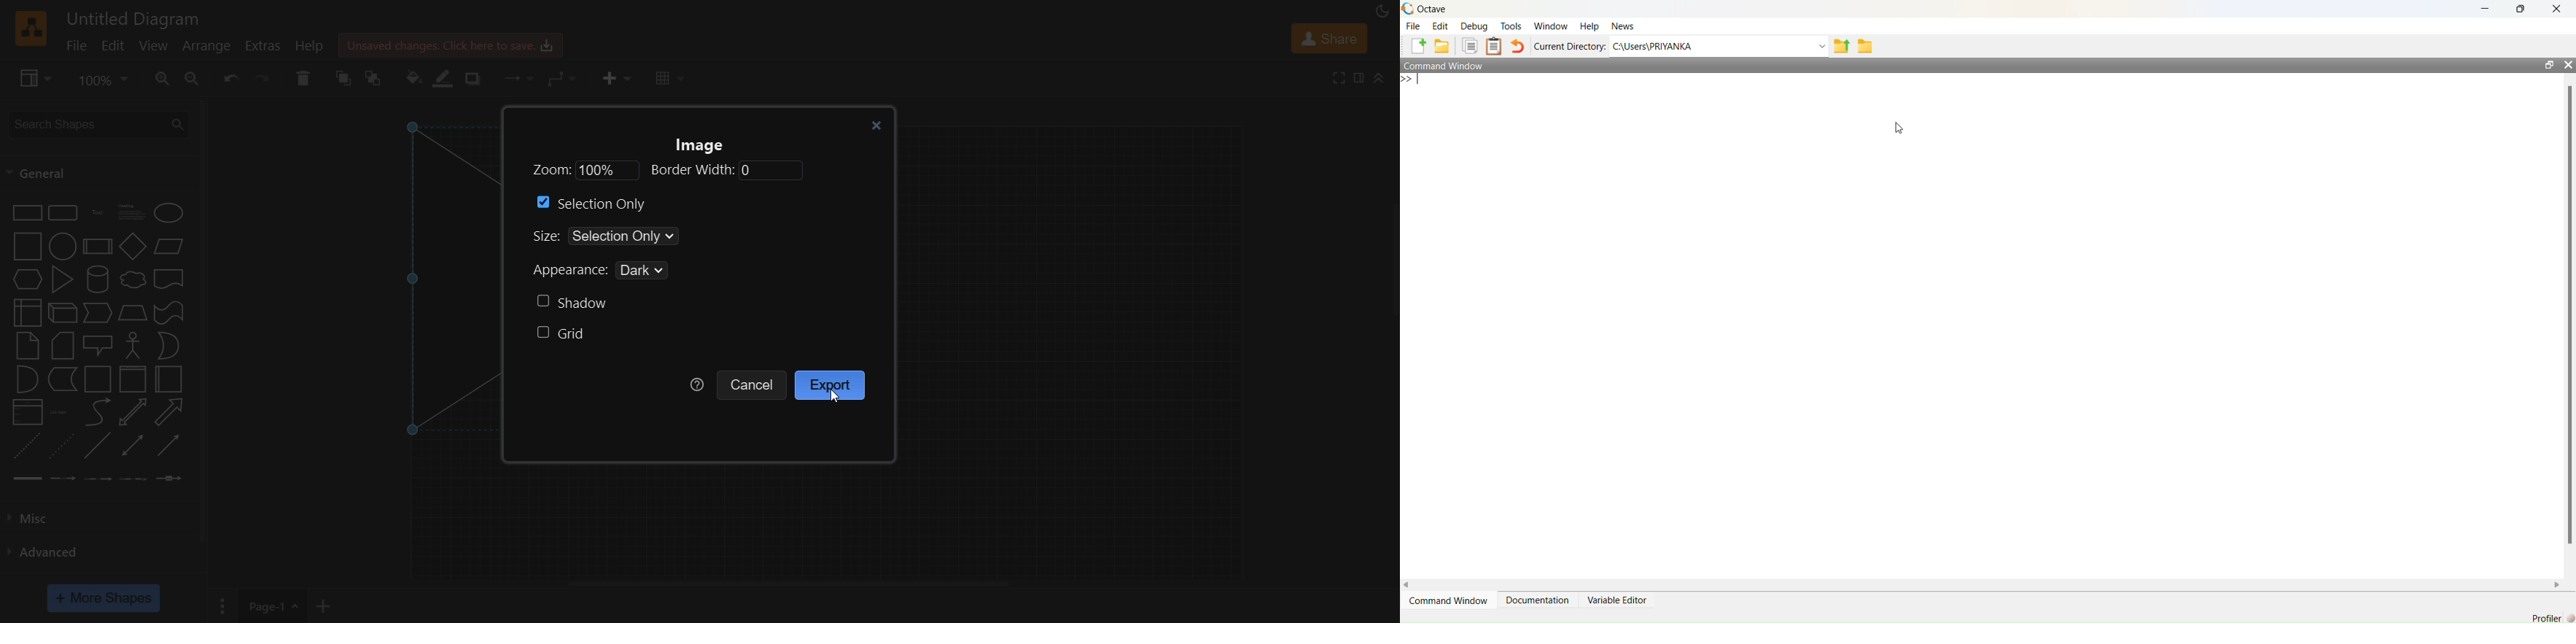  I want to click on selection only, so click(597, 204).